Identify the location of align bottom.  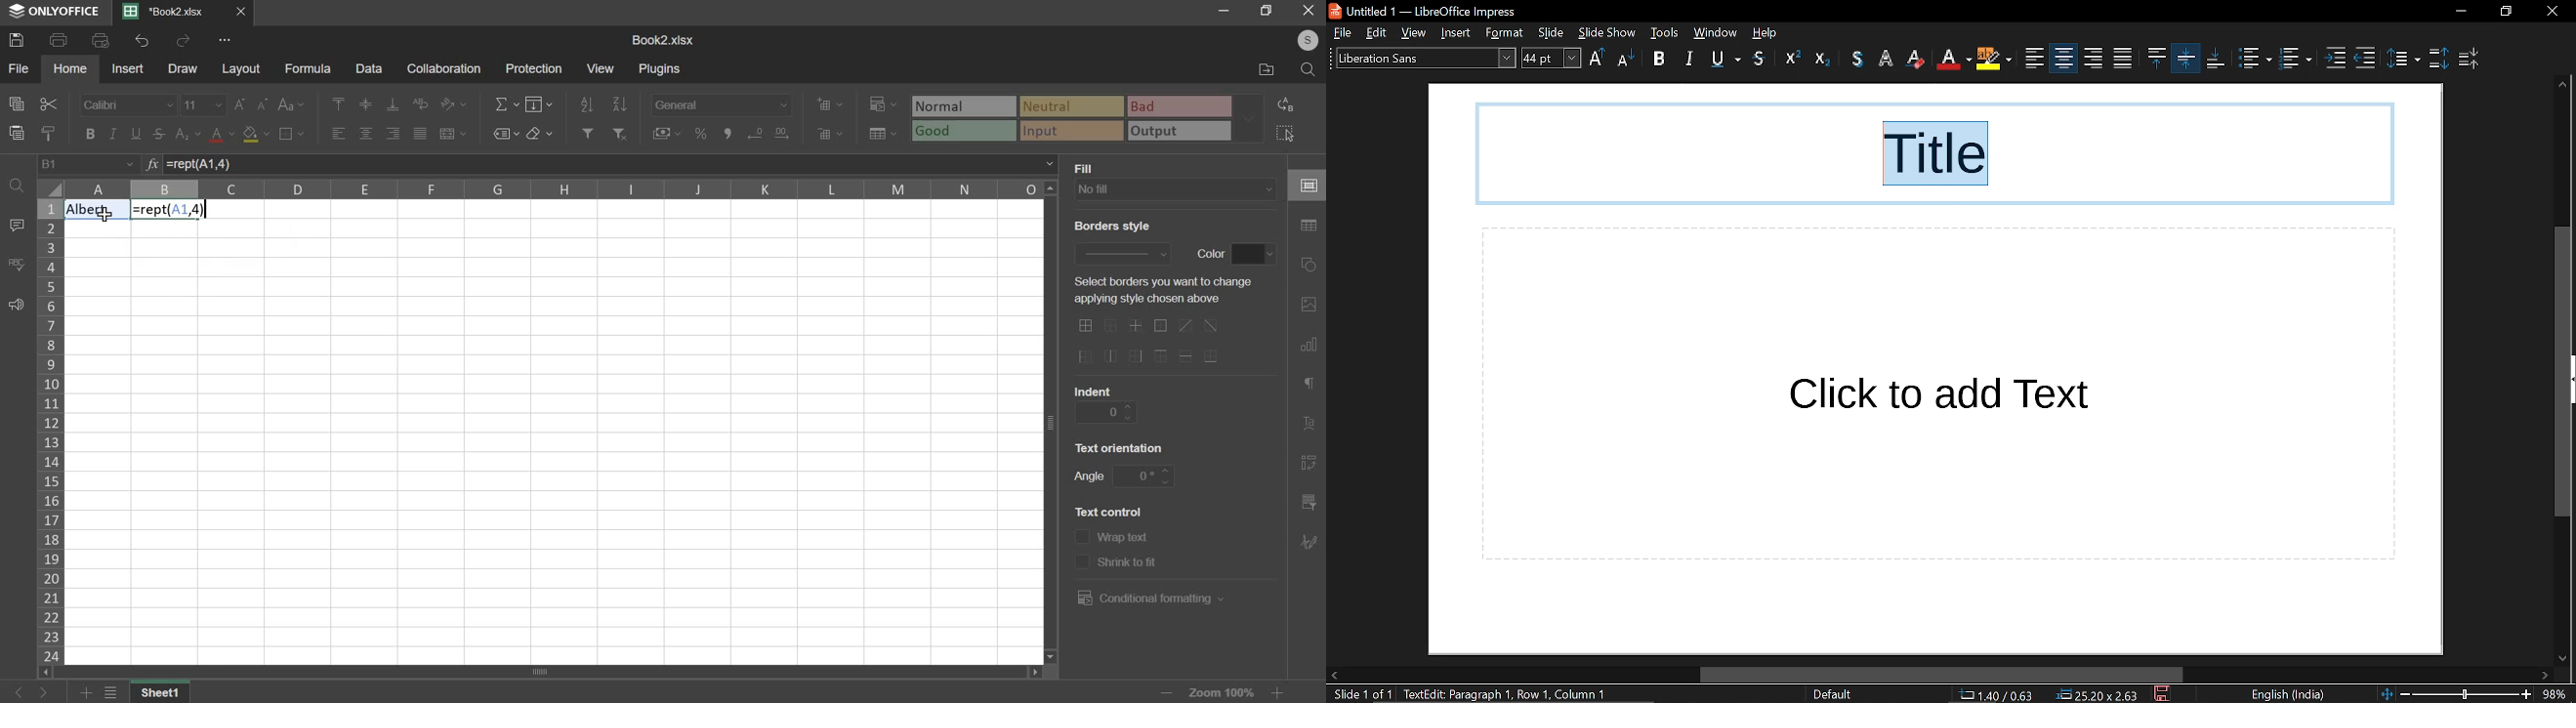
(2186, 58).